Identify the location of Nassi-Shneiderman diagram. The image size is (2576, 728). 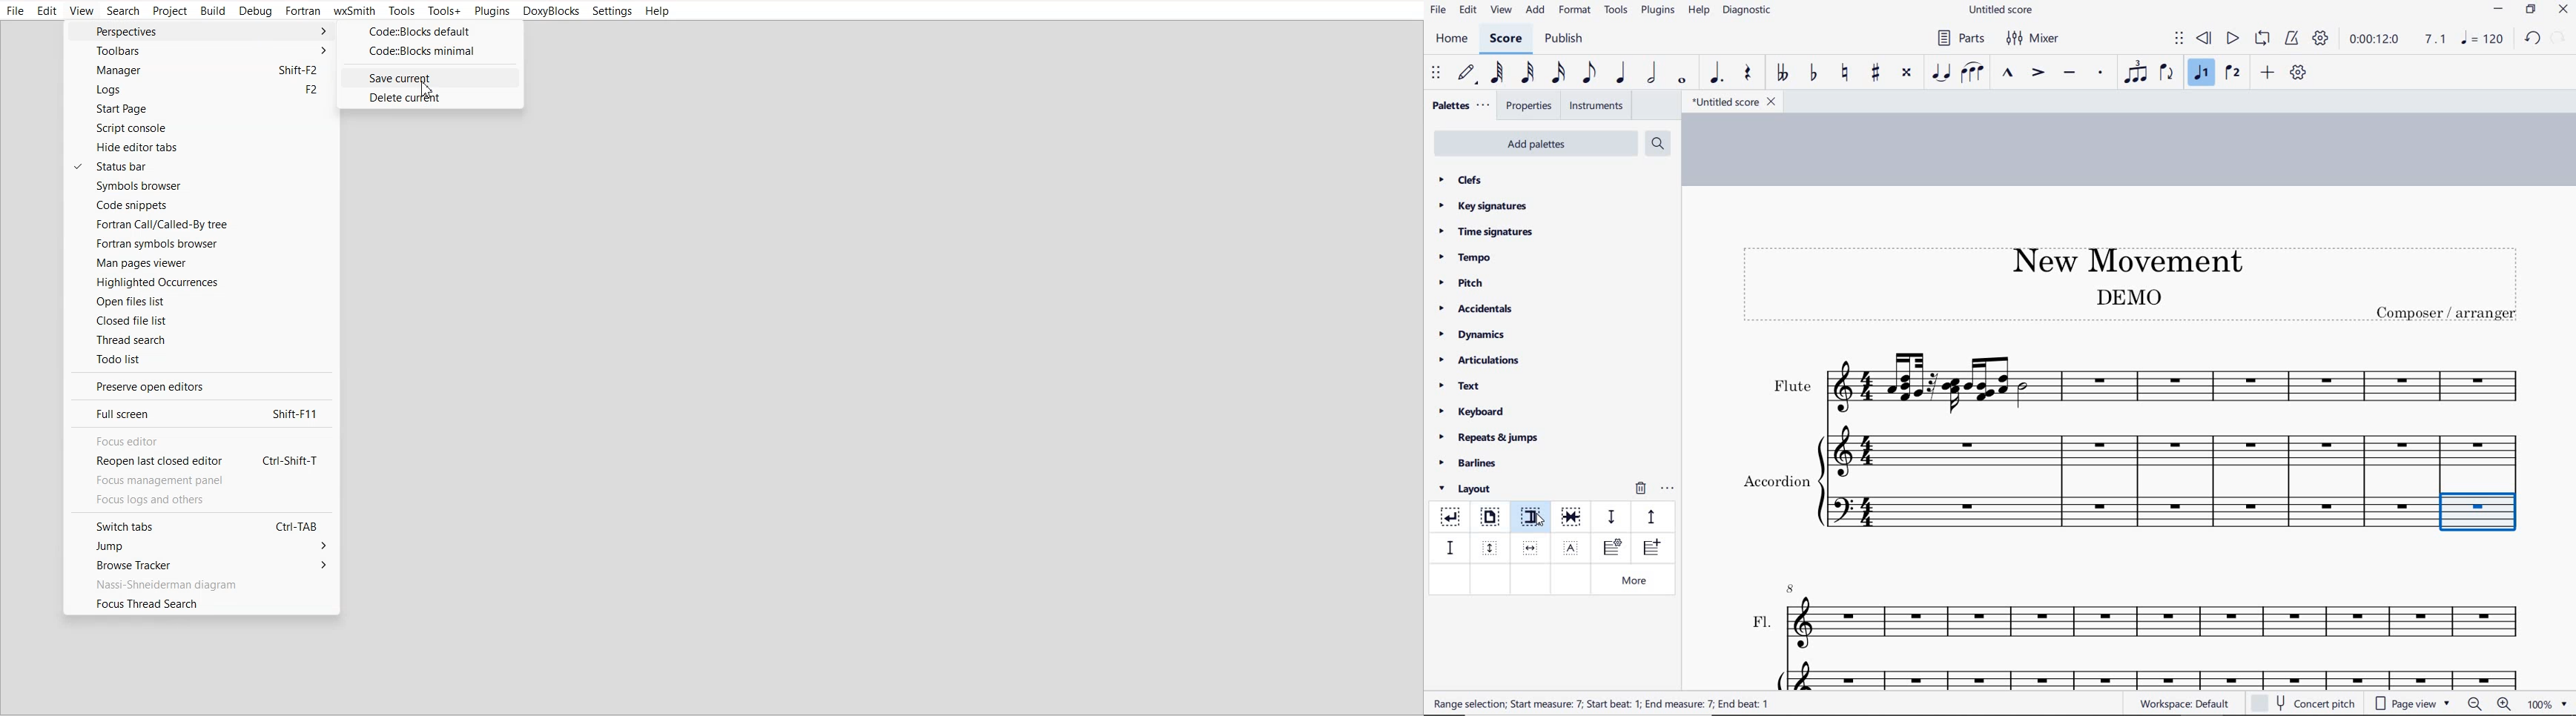
(199, 583).